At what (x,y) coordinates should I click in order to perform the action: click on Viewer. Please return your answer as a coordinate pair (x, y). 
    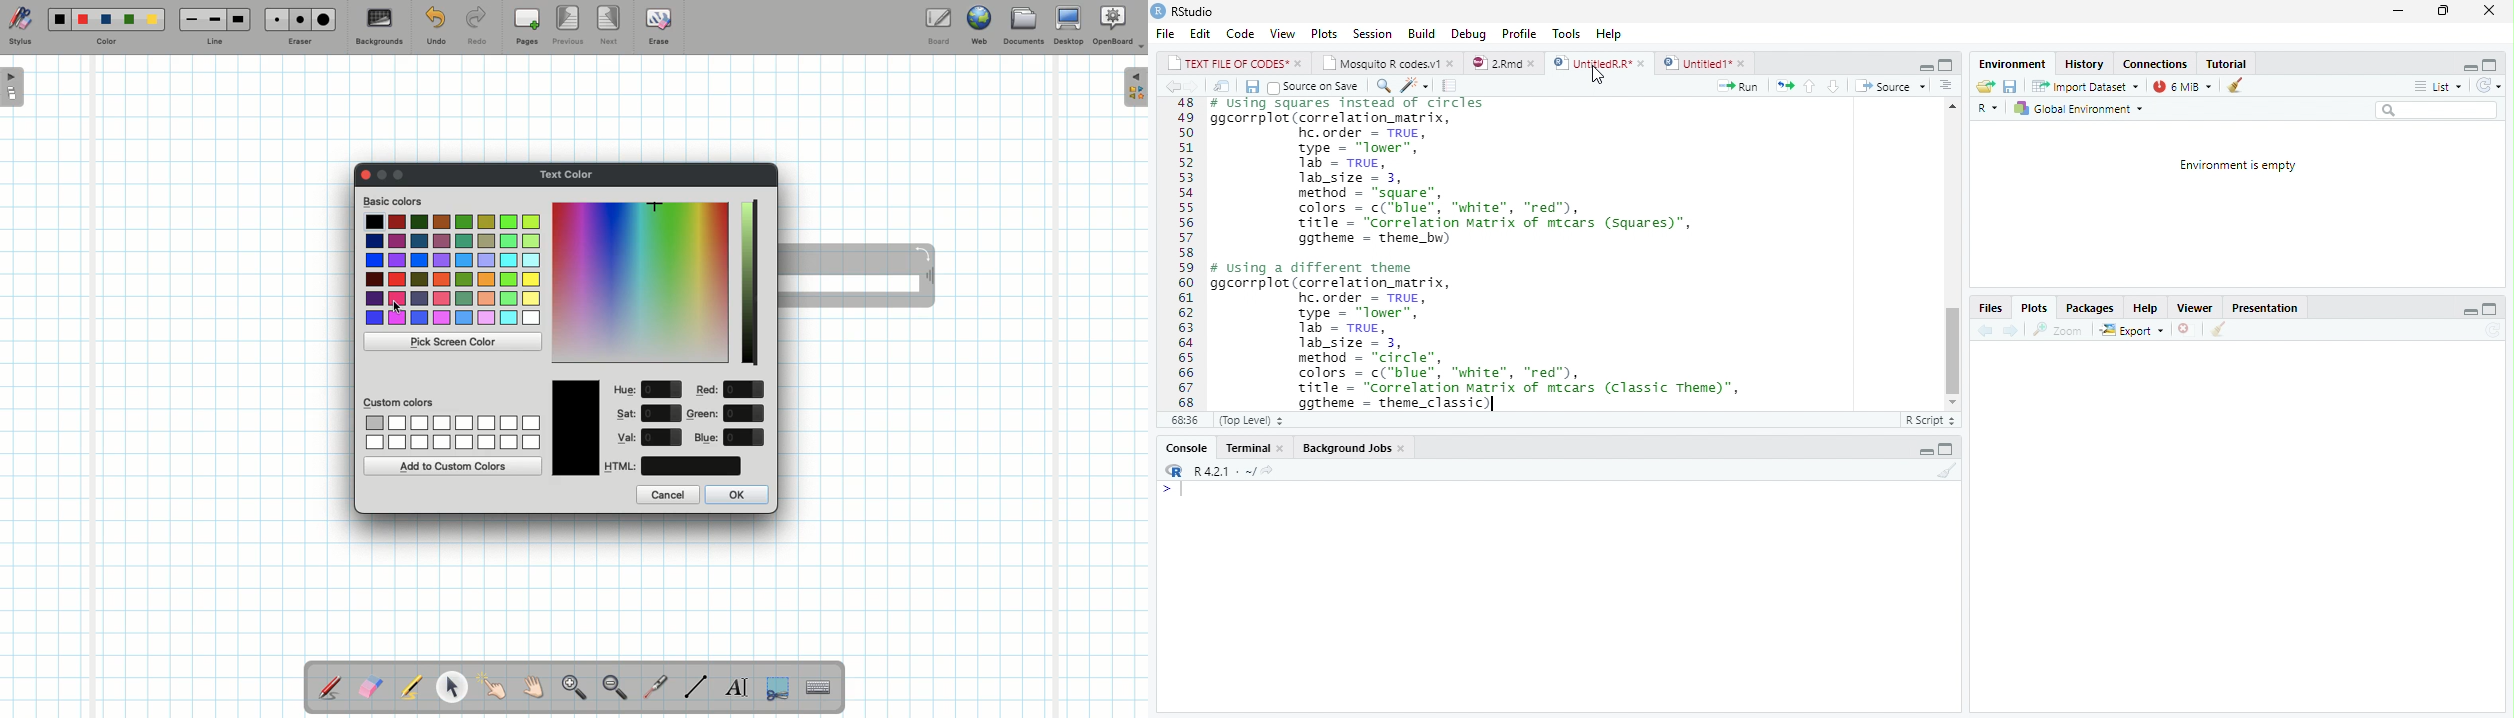
    Looking at the image, I should click on (2196, 308).